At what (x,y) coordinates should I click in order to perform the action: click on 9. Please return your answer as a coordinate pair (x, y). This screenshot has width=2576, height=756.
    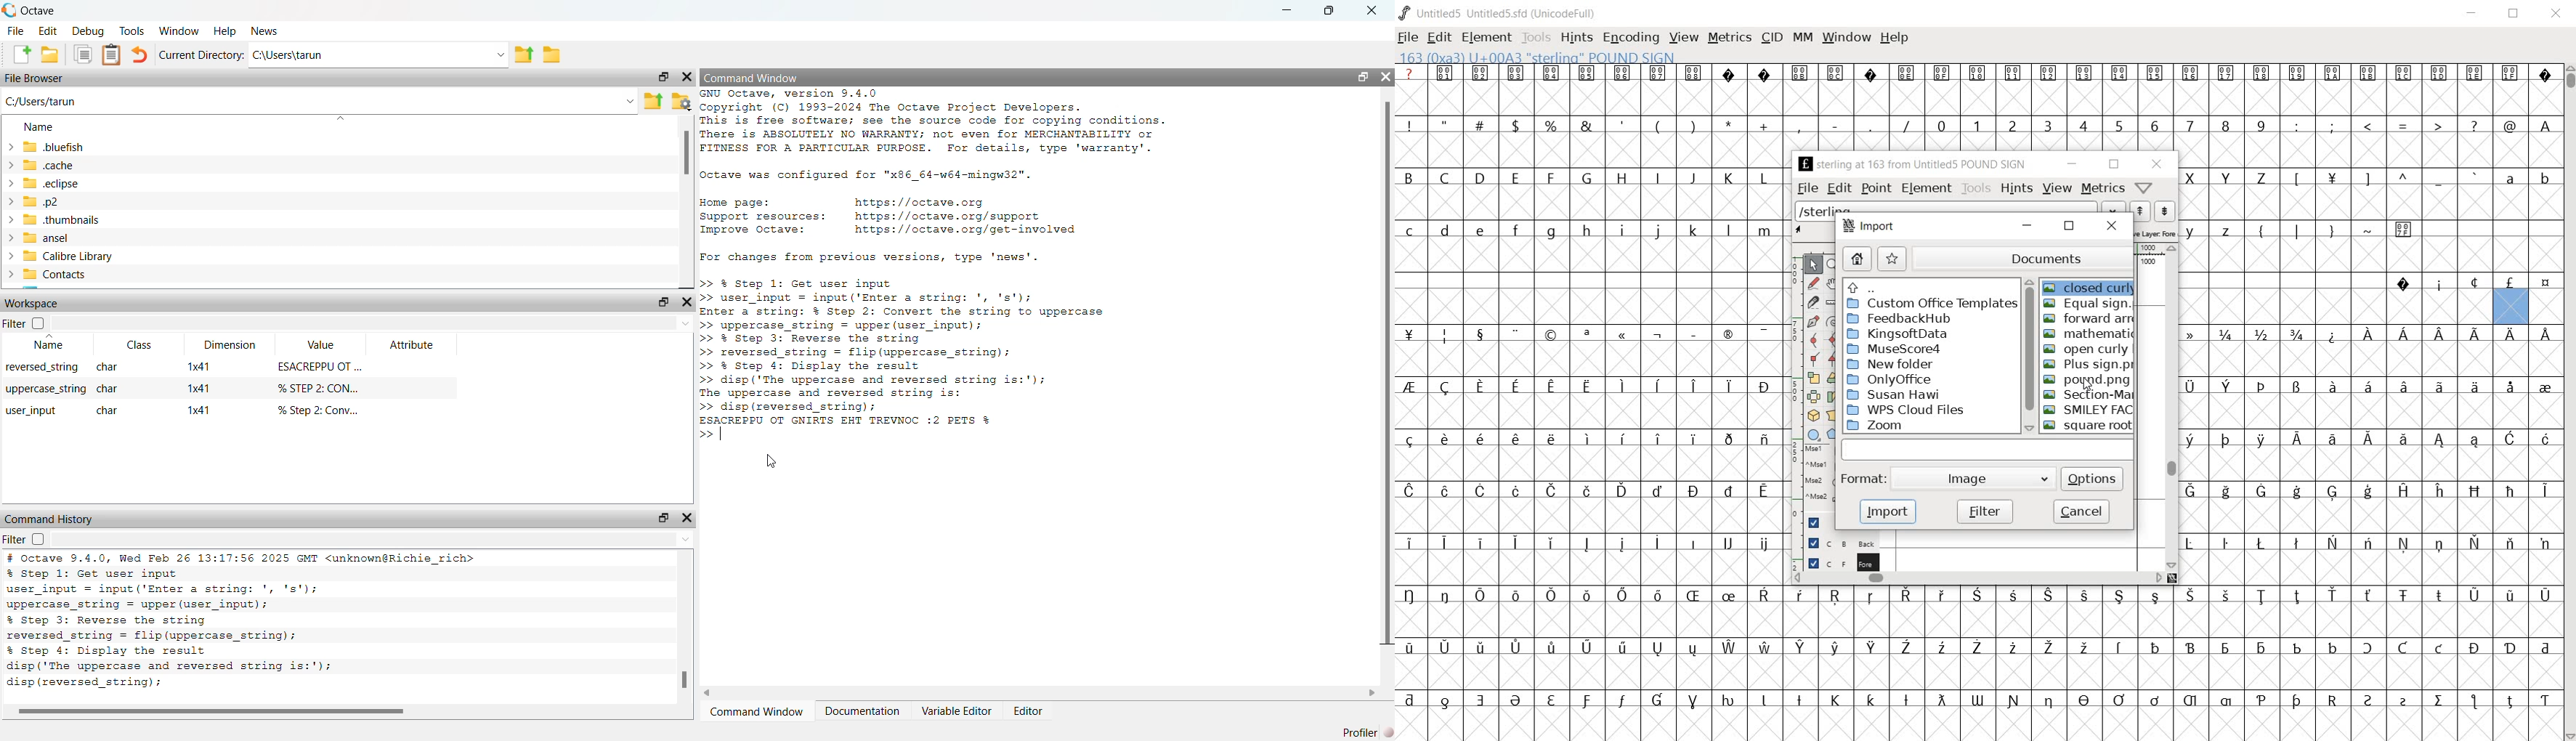
    Looking at the image, I should click on (2260, 125).